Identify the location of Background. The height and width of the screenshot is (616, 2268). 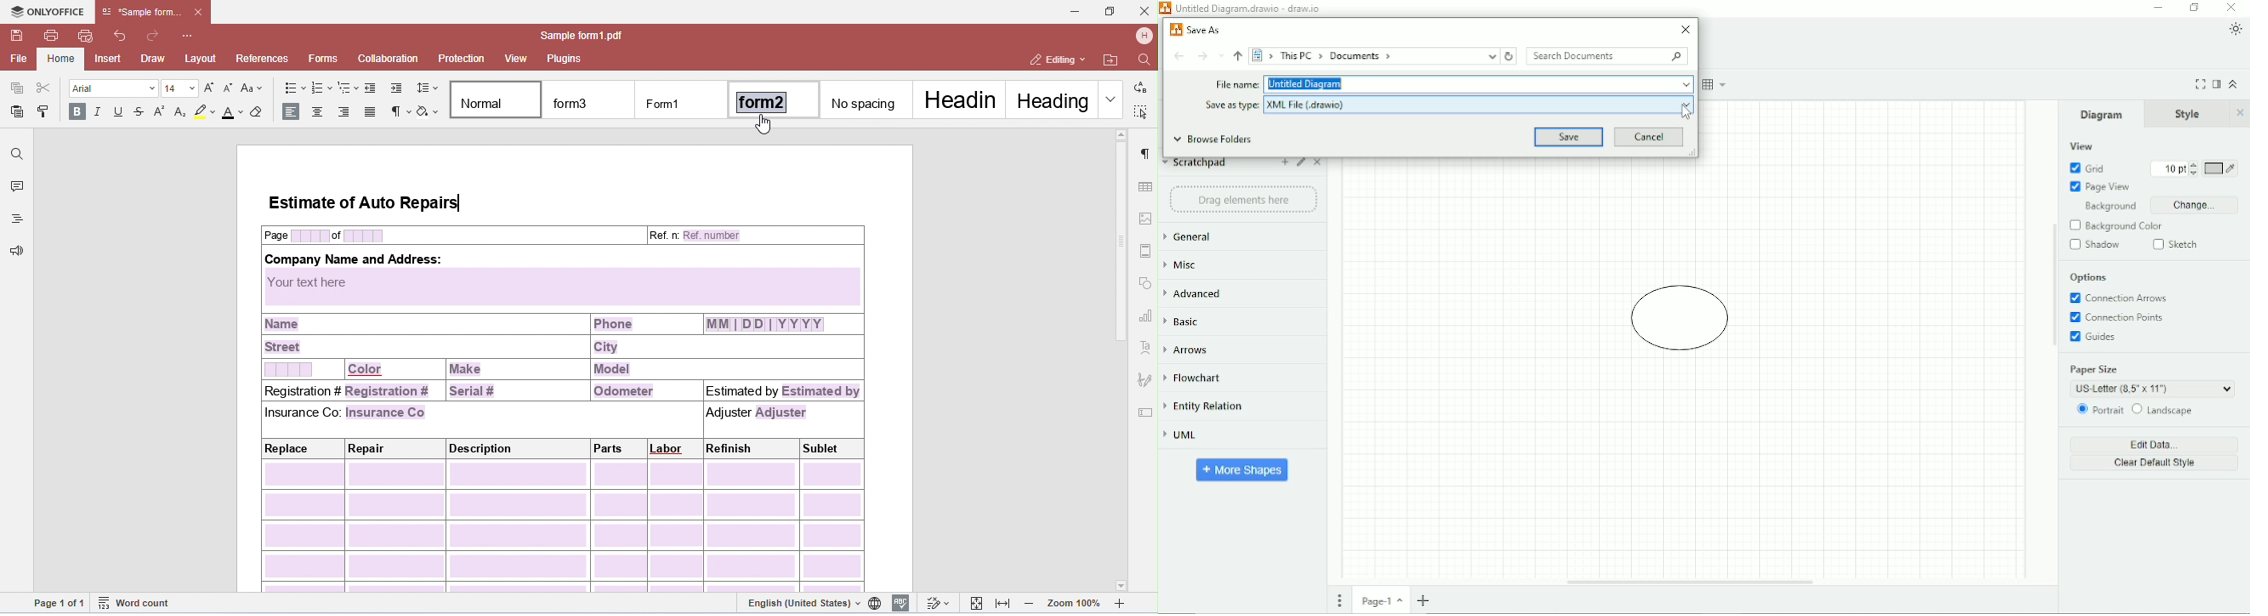
(2110, 206).